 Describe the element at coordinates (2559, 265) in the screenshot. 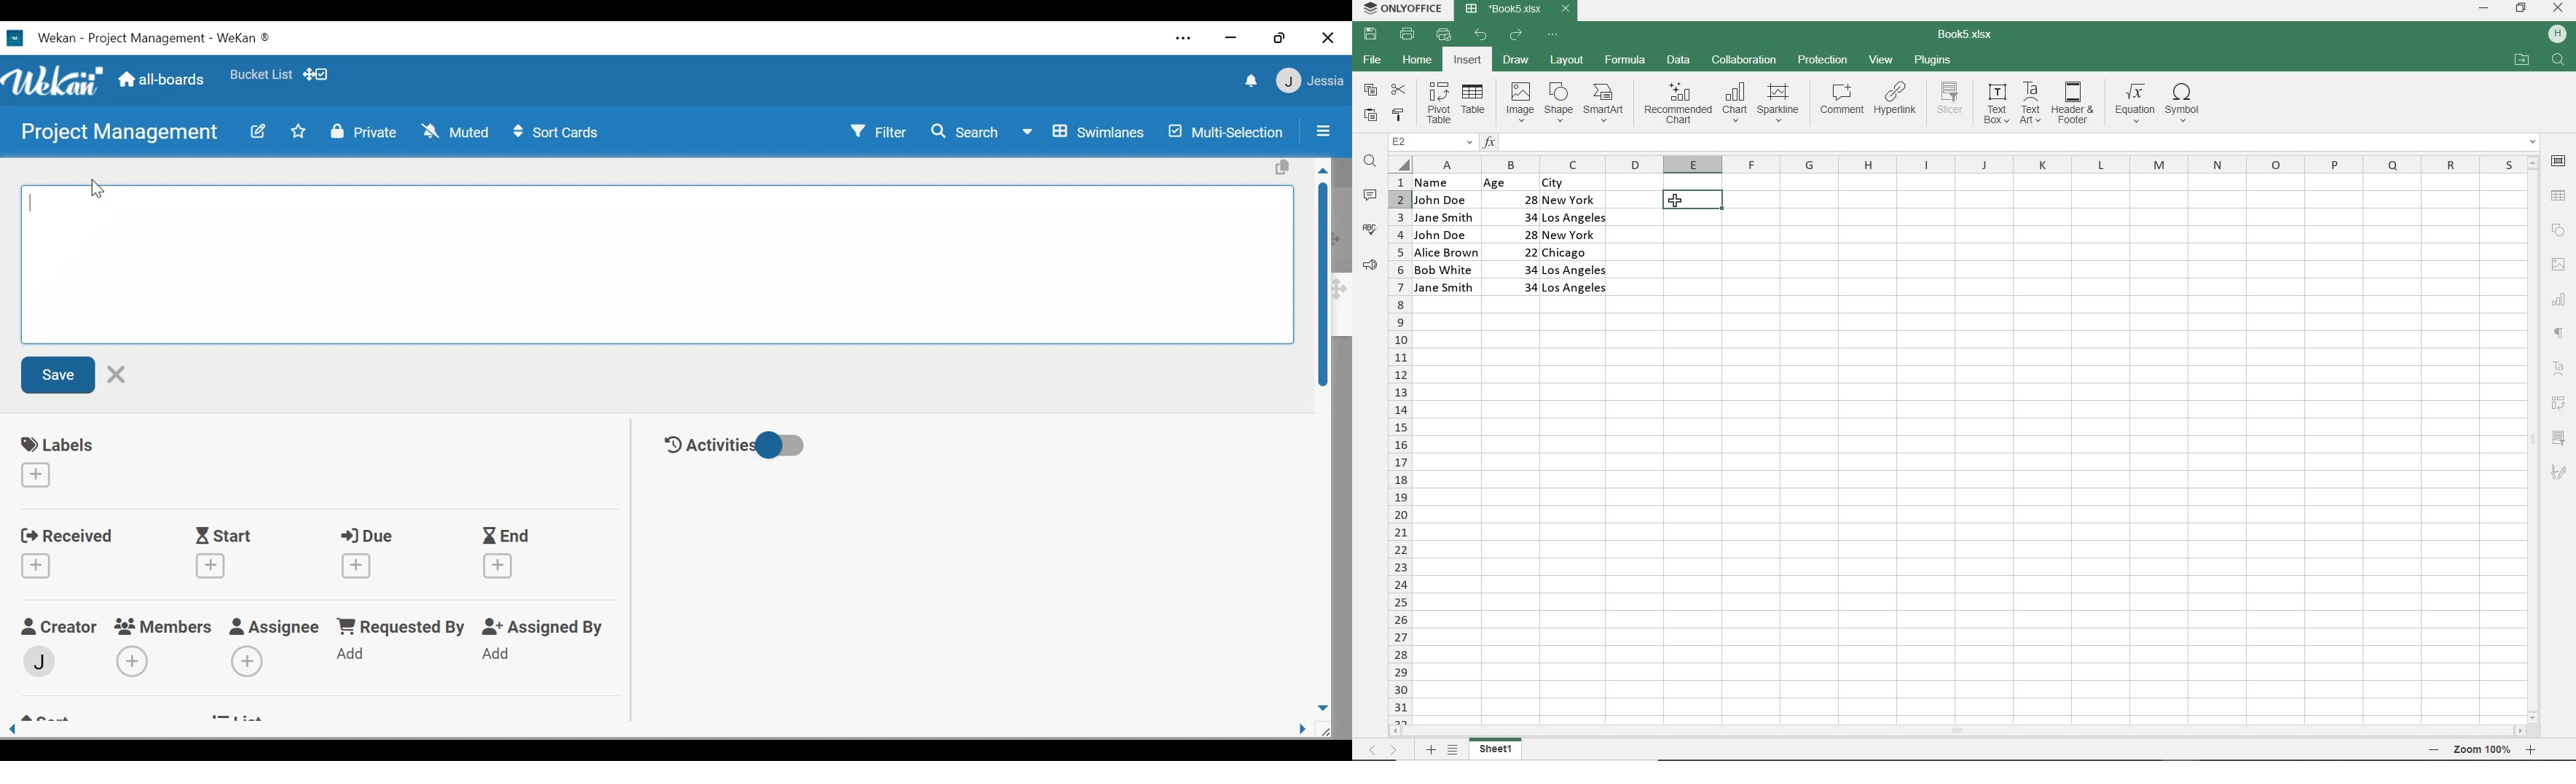

I see `IMAGE` at that location.